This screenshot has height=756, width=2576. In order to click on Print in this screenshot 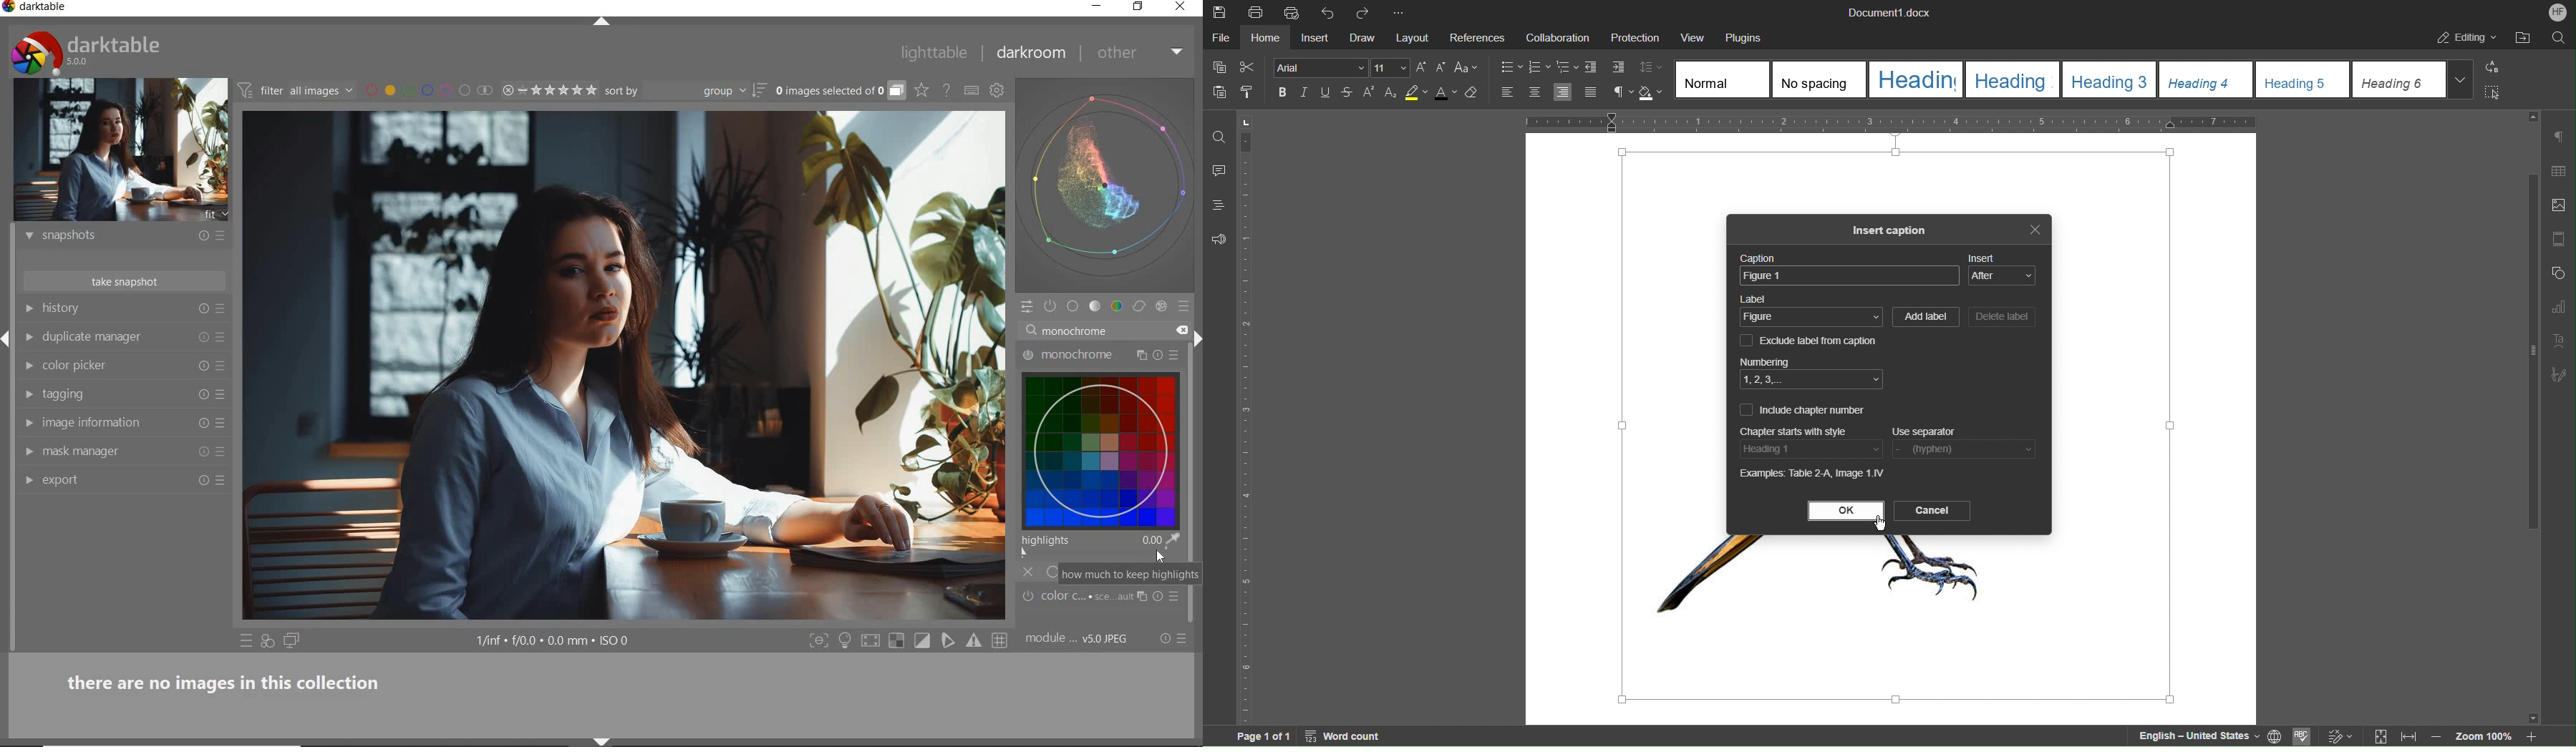, I will do `click(1256, 11)`.